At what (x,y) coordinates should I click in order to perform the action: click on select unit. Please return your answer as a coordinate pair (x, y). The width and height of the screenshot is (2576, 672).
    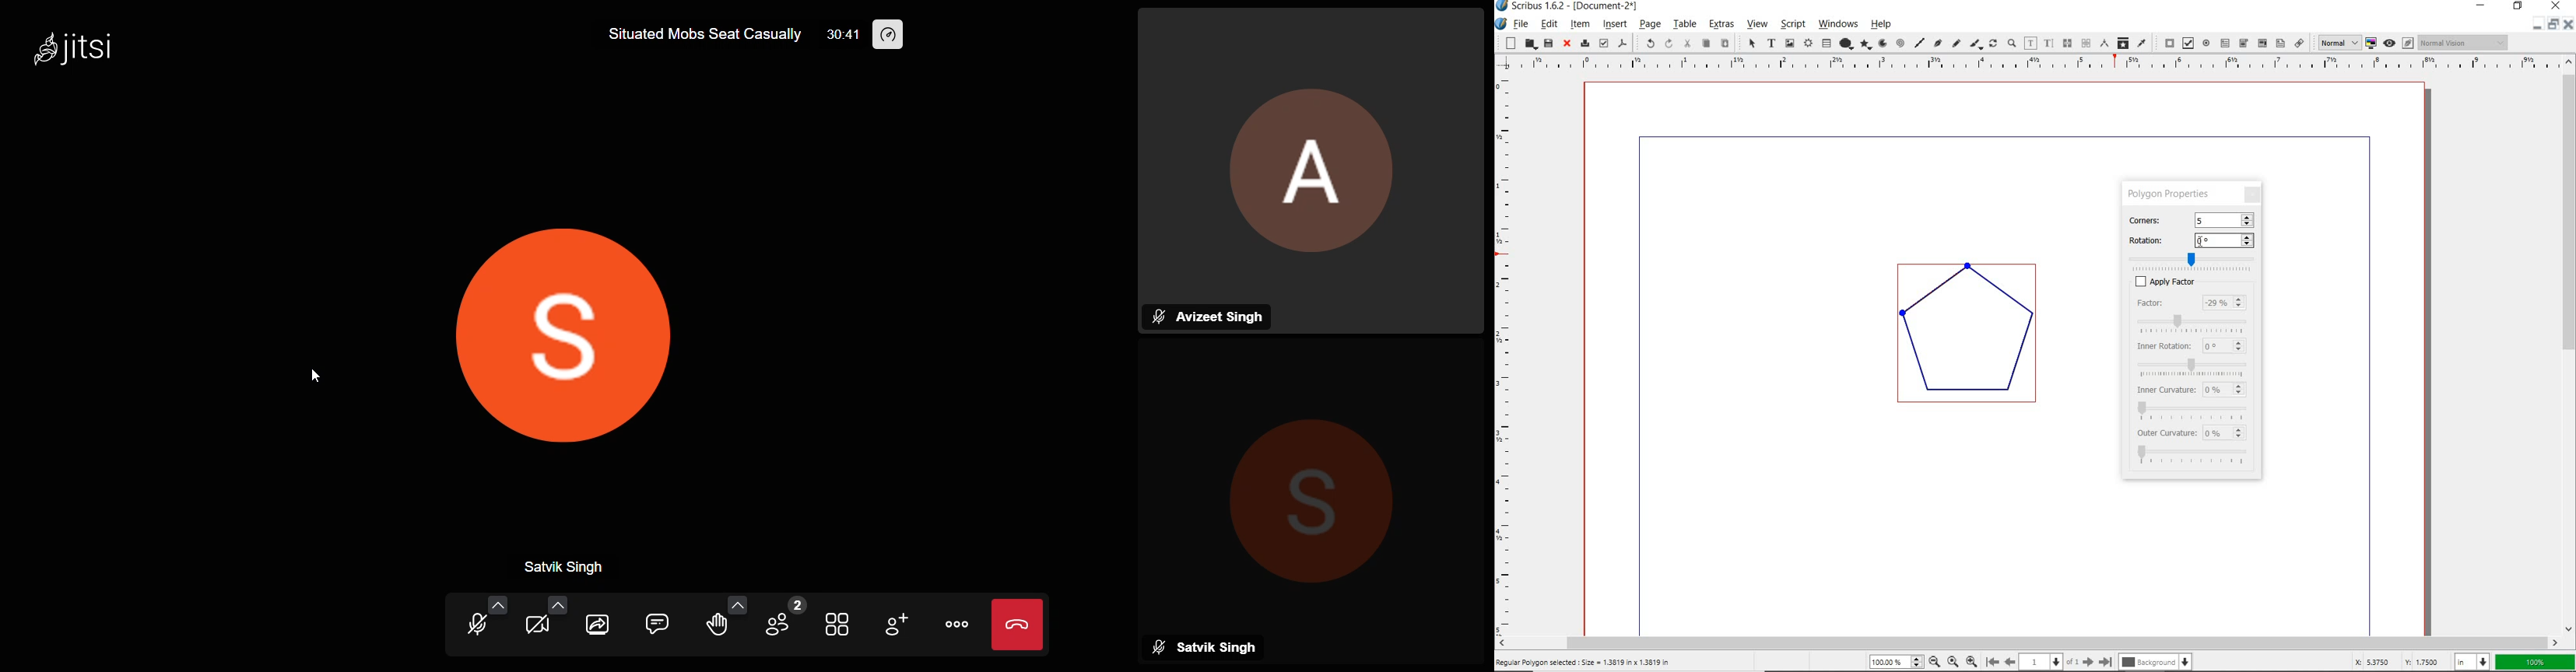
    Looking at the image, I should click on (2471, 661).